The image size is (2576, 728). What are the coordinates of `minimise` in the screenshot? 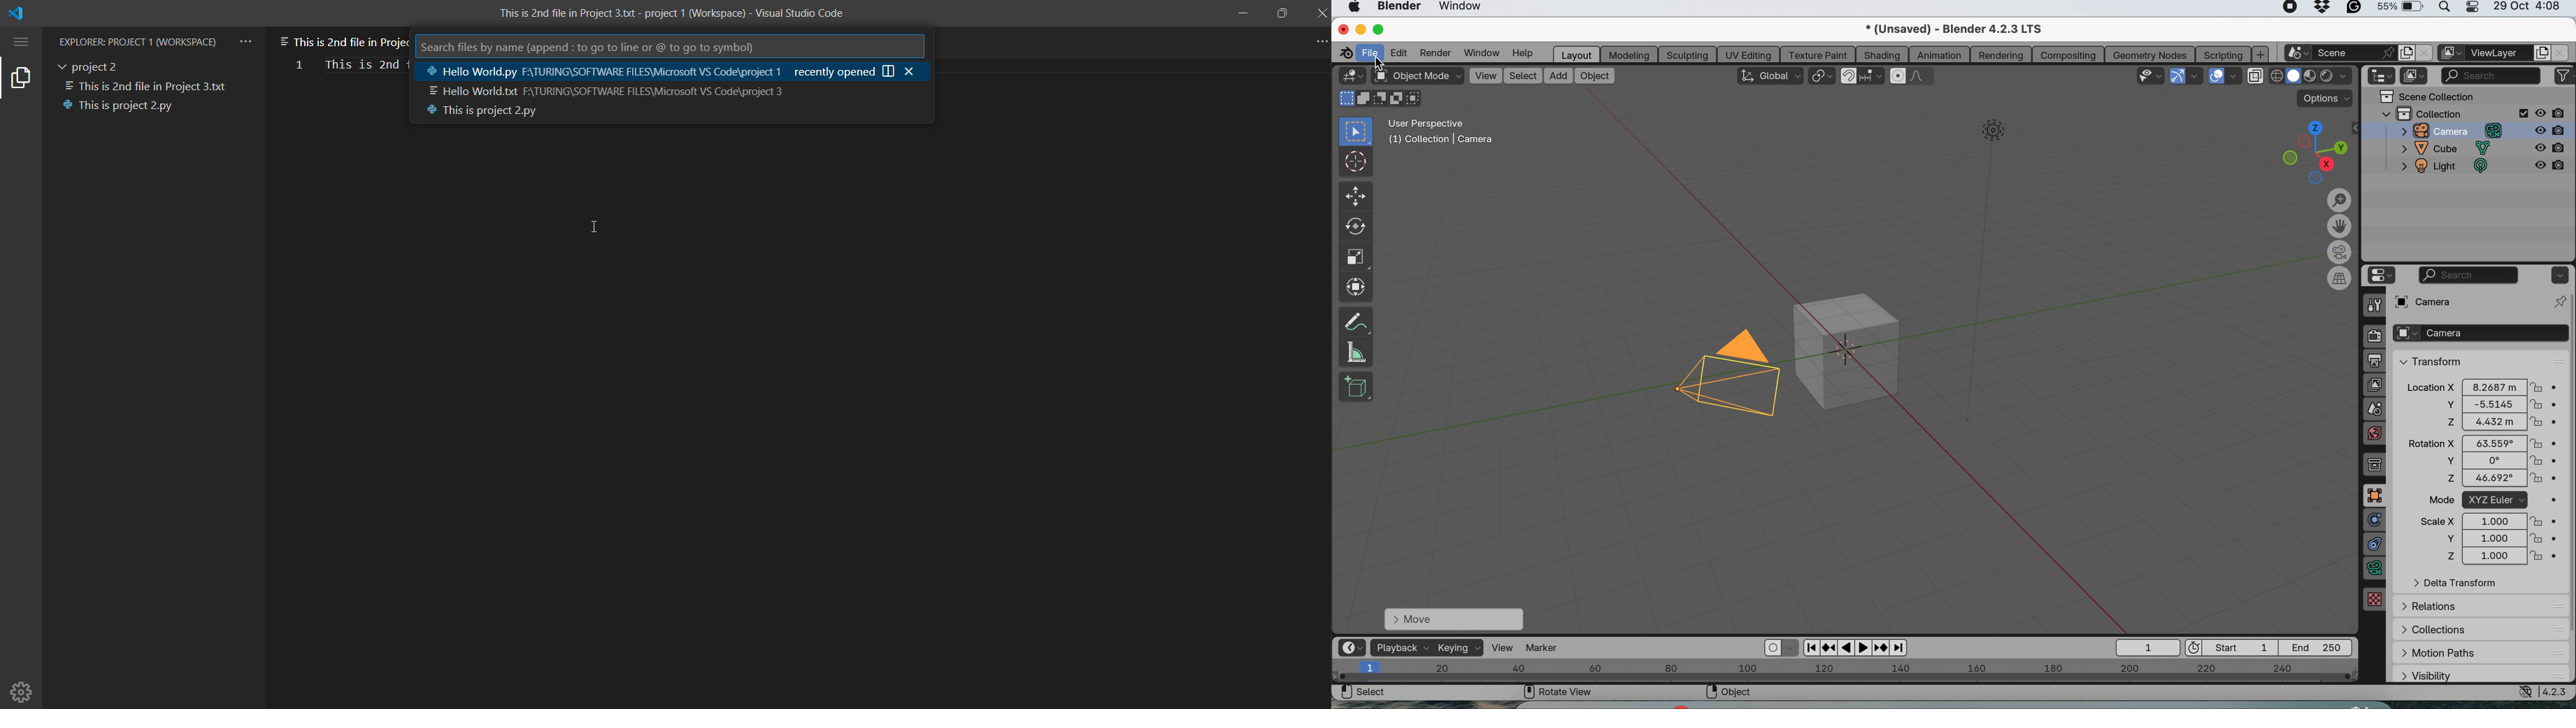 It's located at (1358, 29).